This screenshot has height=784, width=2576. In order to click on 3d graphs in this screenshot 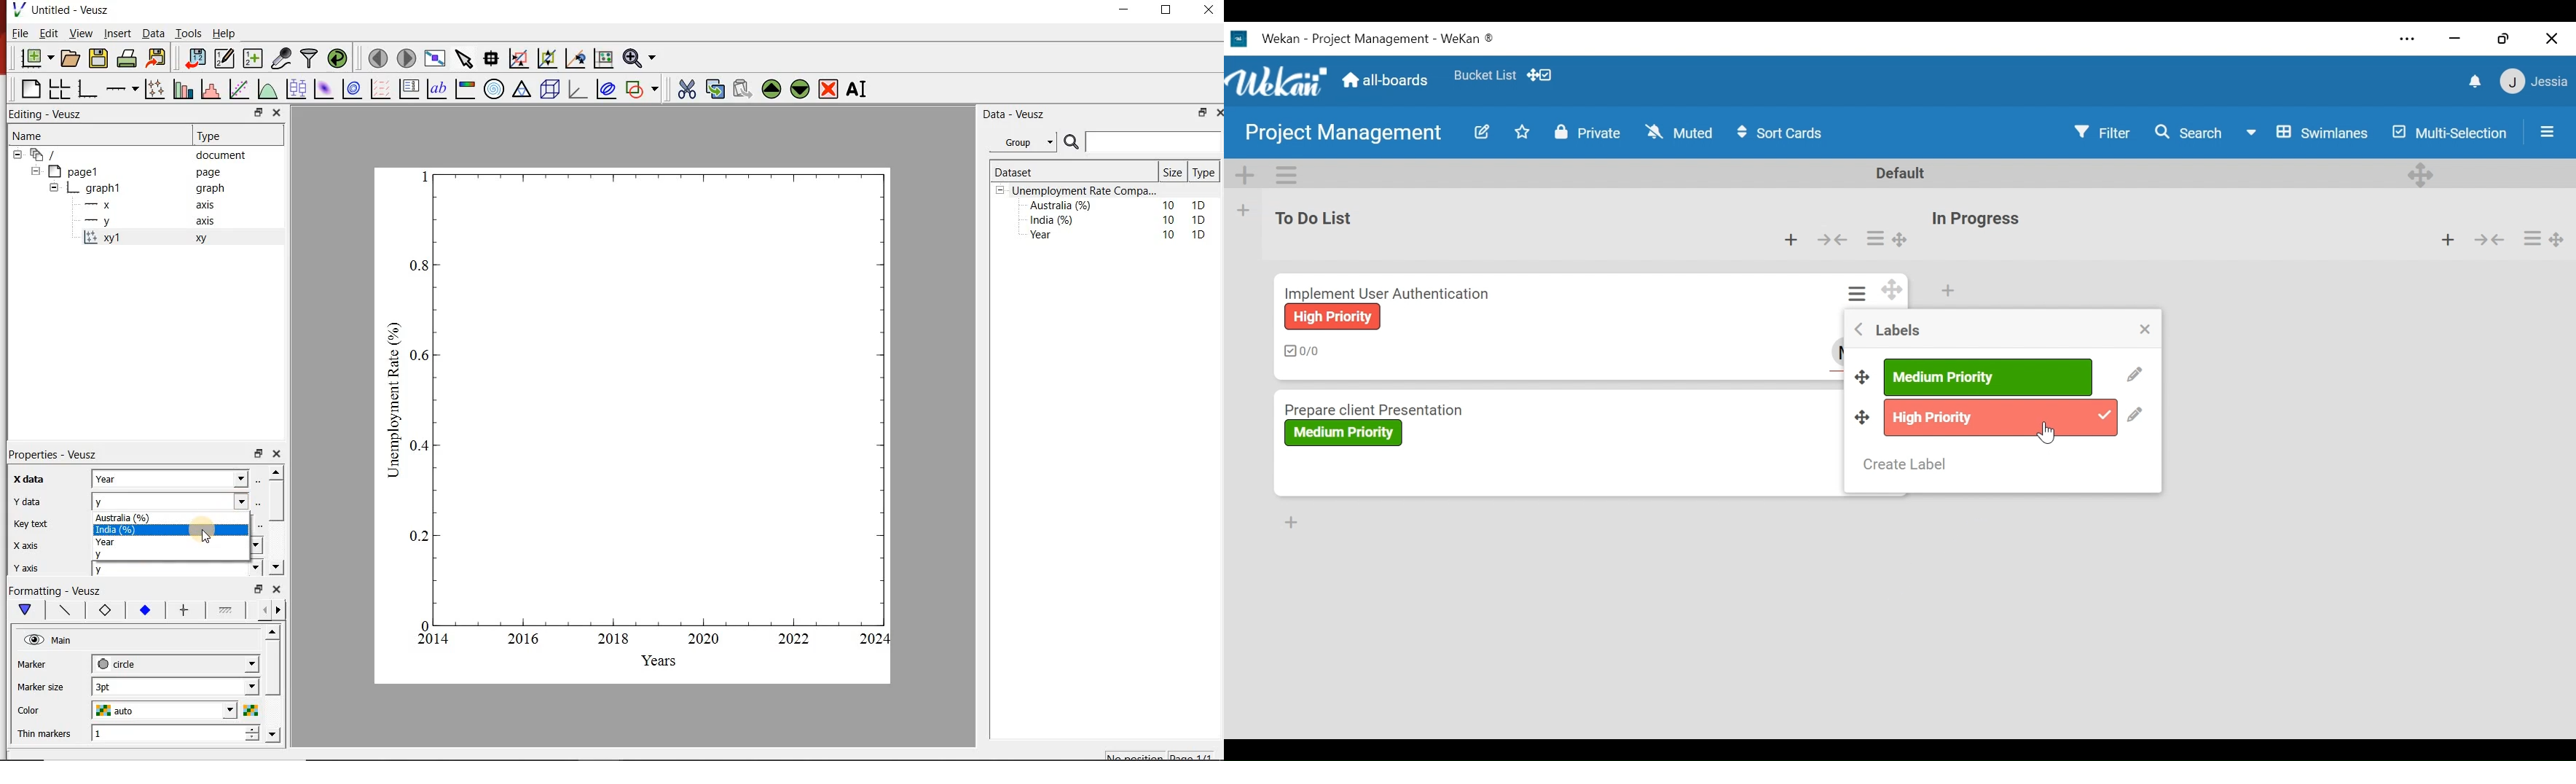, I will do `click(577, 89)`.